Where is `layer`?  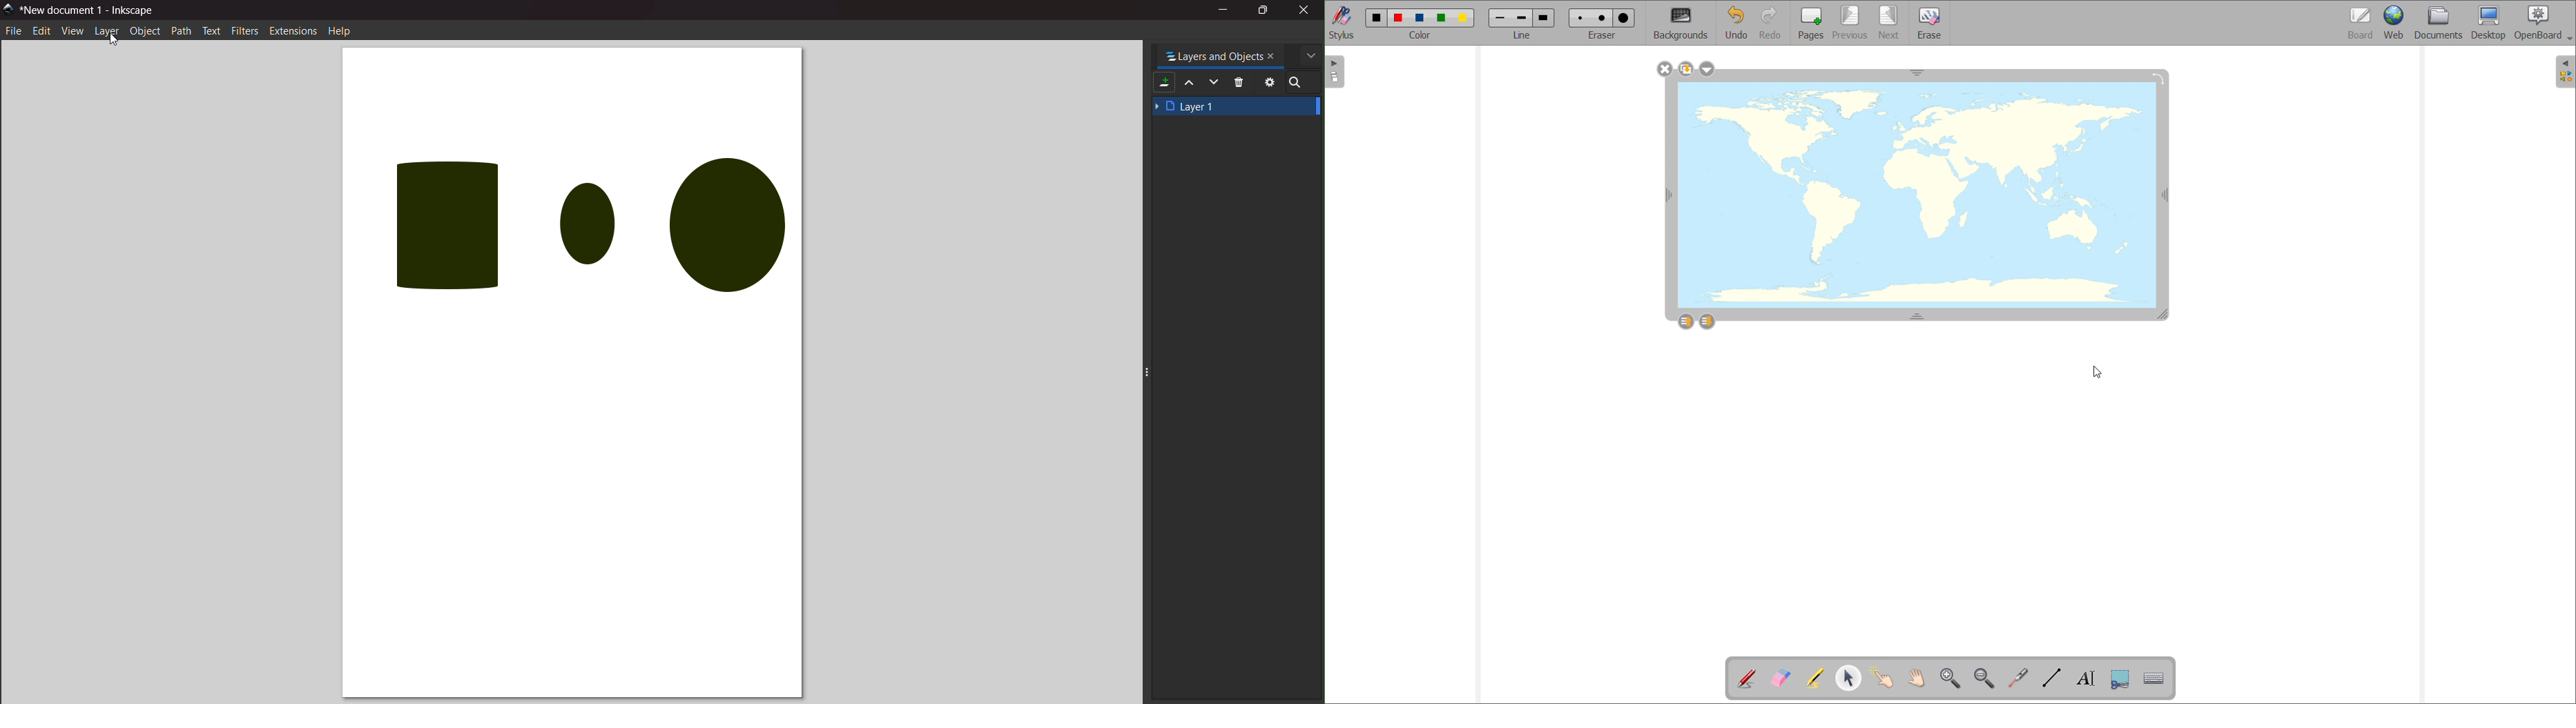 layer is located at coordinates (106, 30).